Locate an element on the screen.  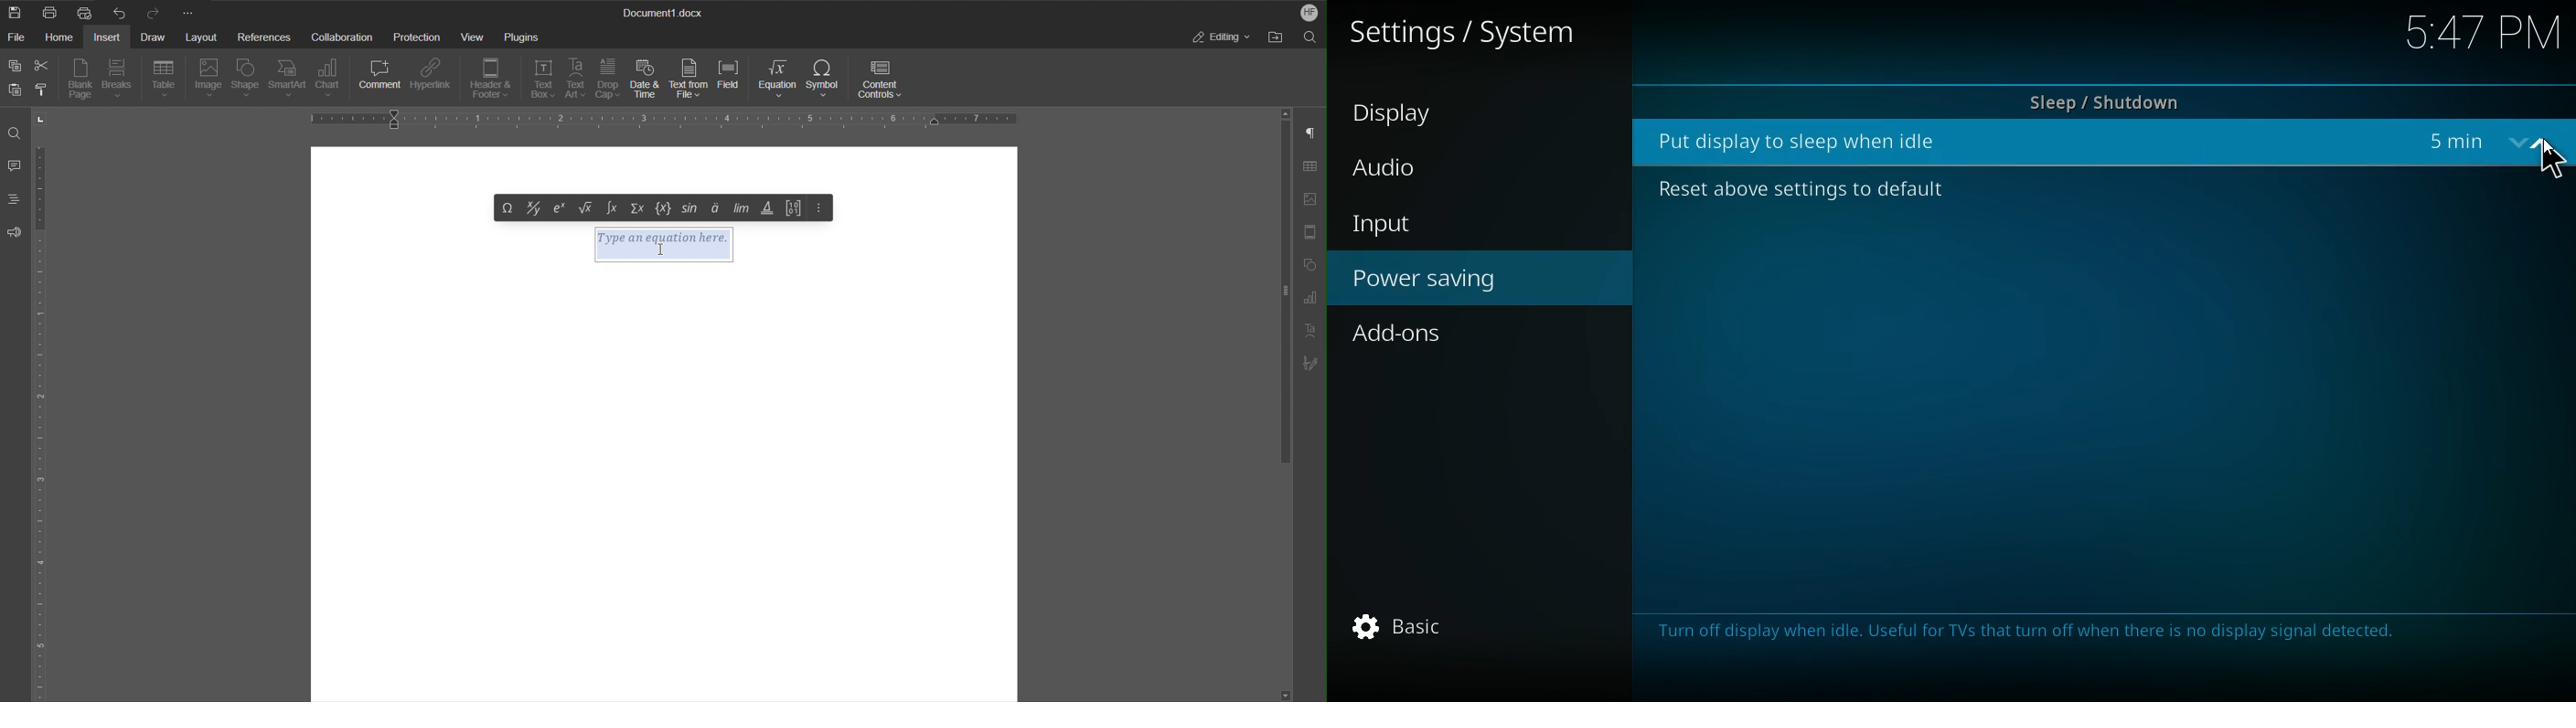
Set is located at coordinates (664, 208).